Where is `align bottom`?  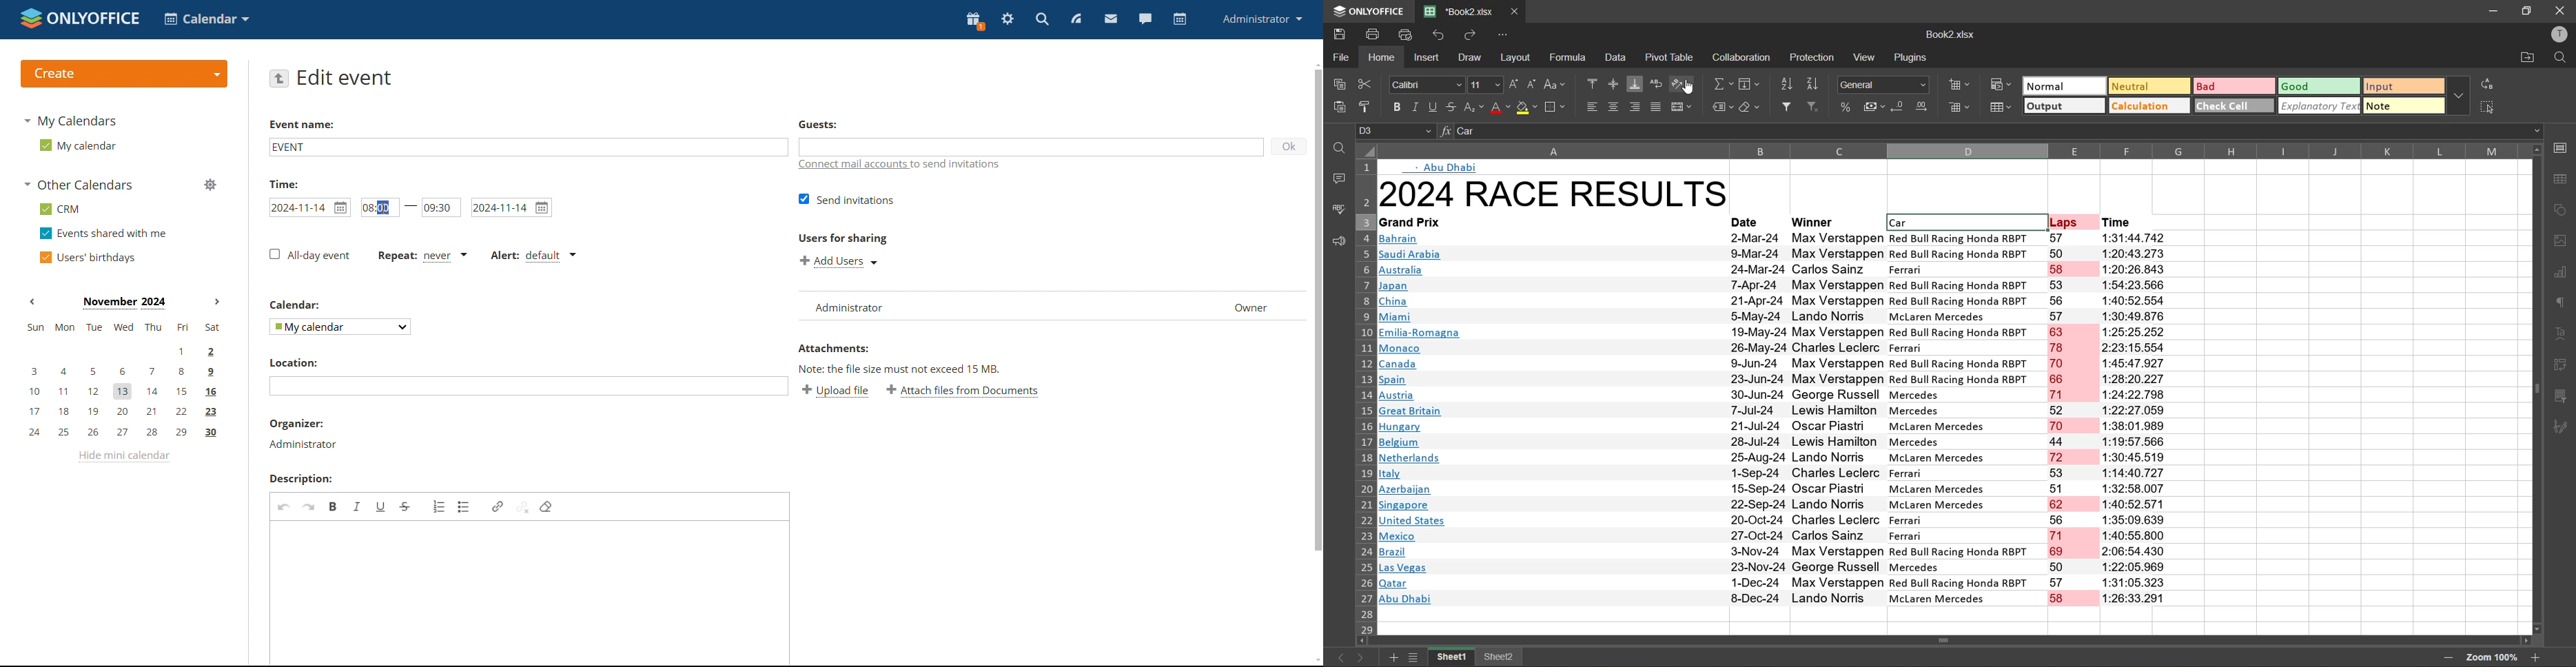 align bottom is located at coordinates (1634, 85).